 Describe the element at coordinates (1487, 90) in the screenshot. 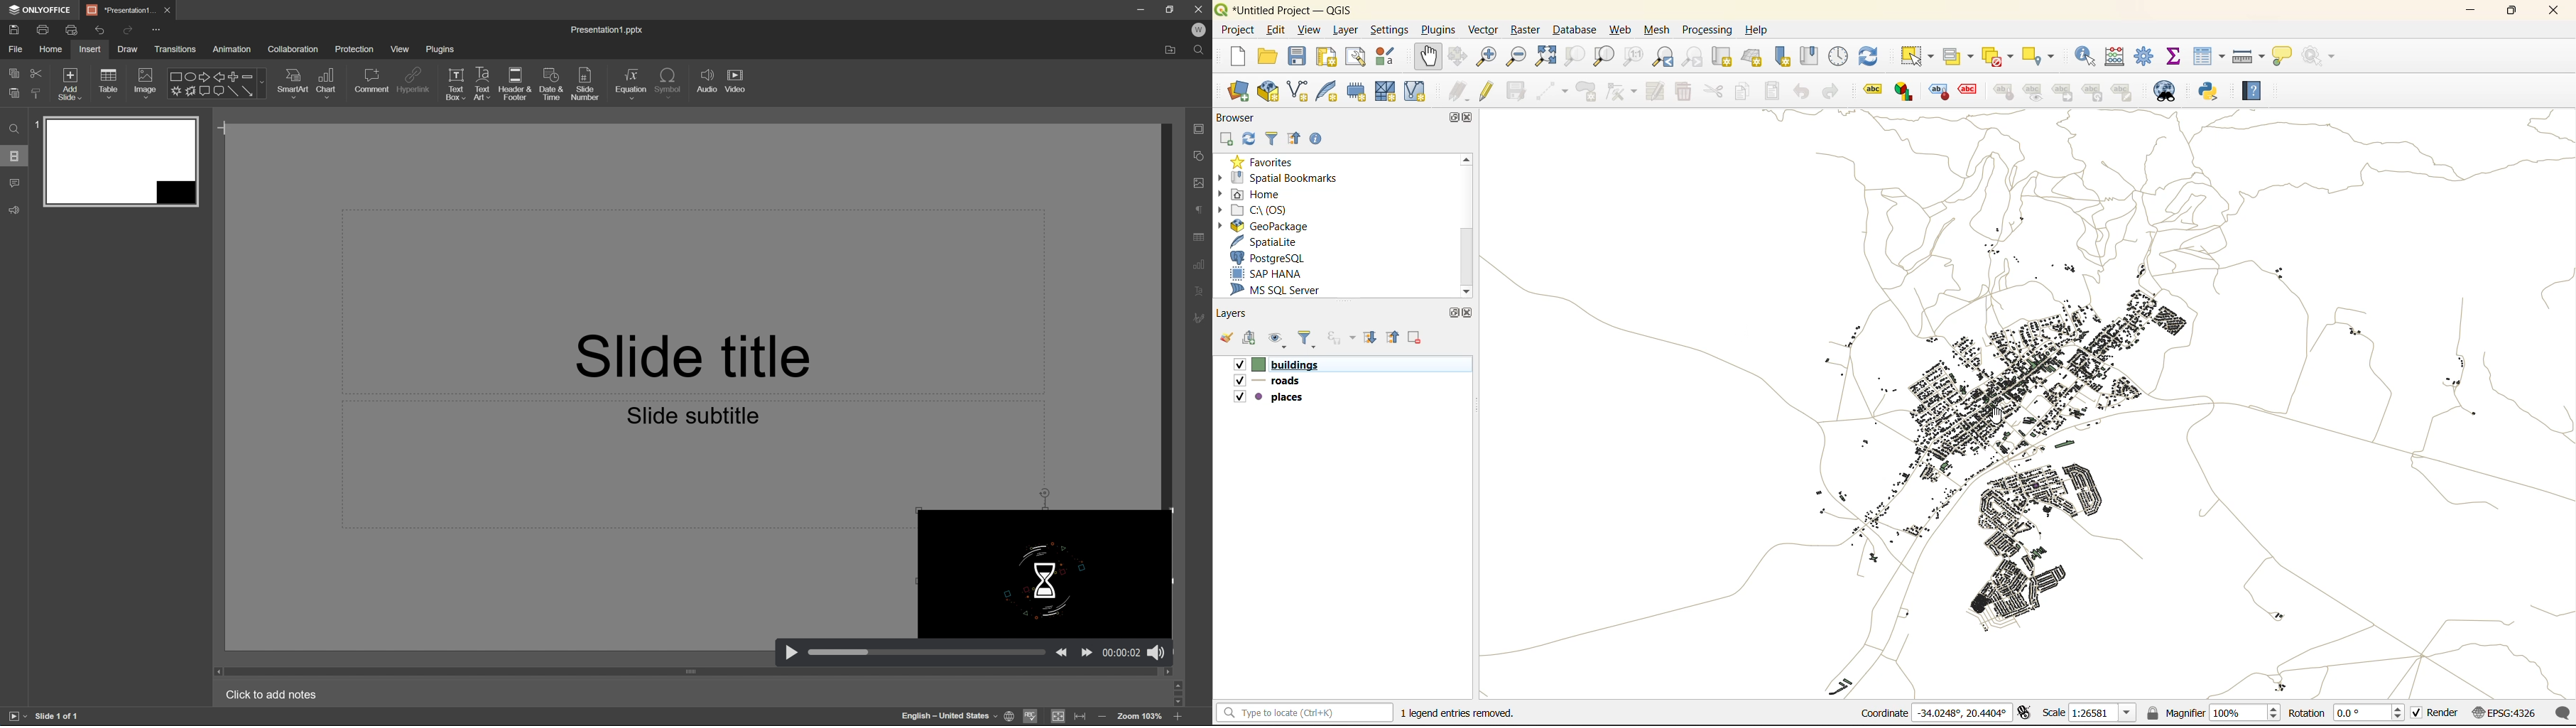

I see `toggle edits` at that location.